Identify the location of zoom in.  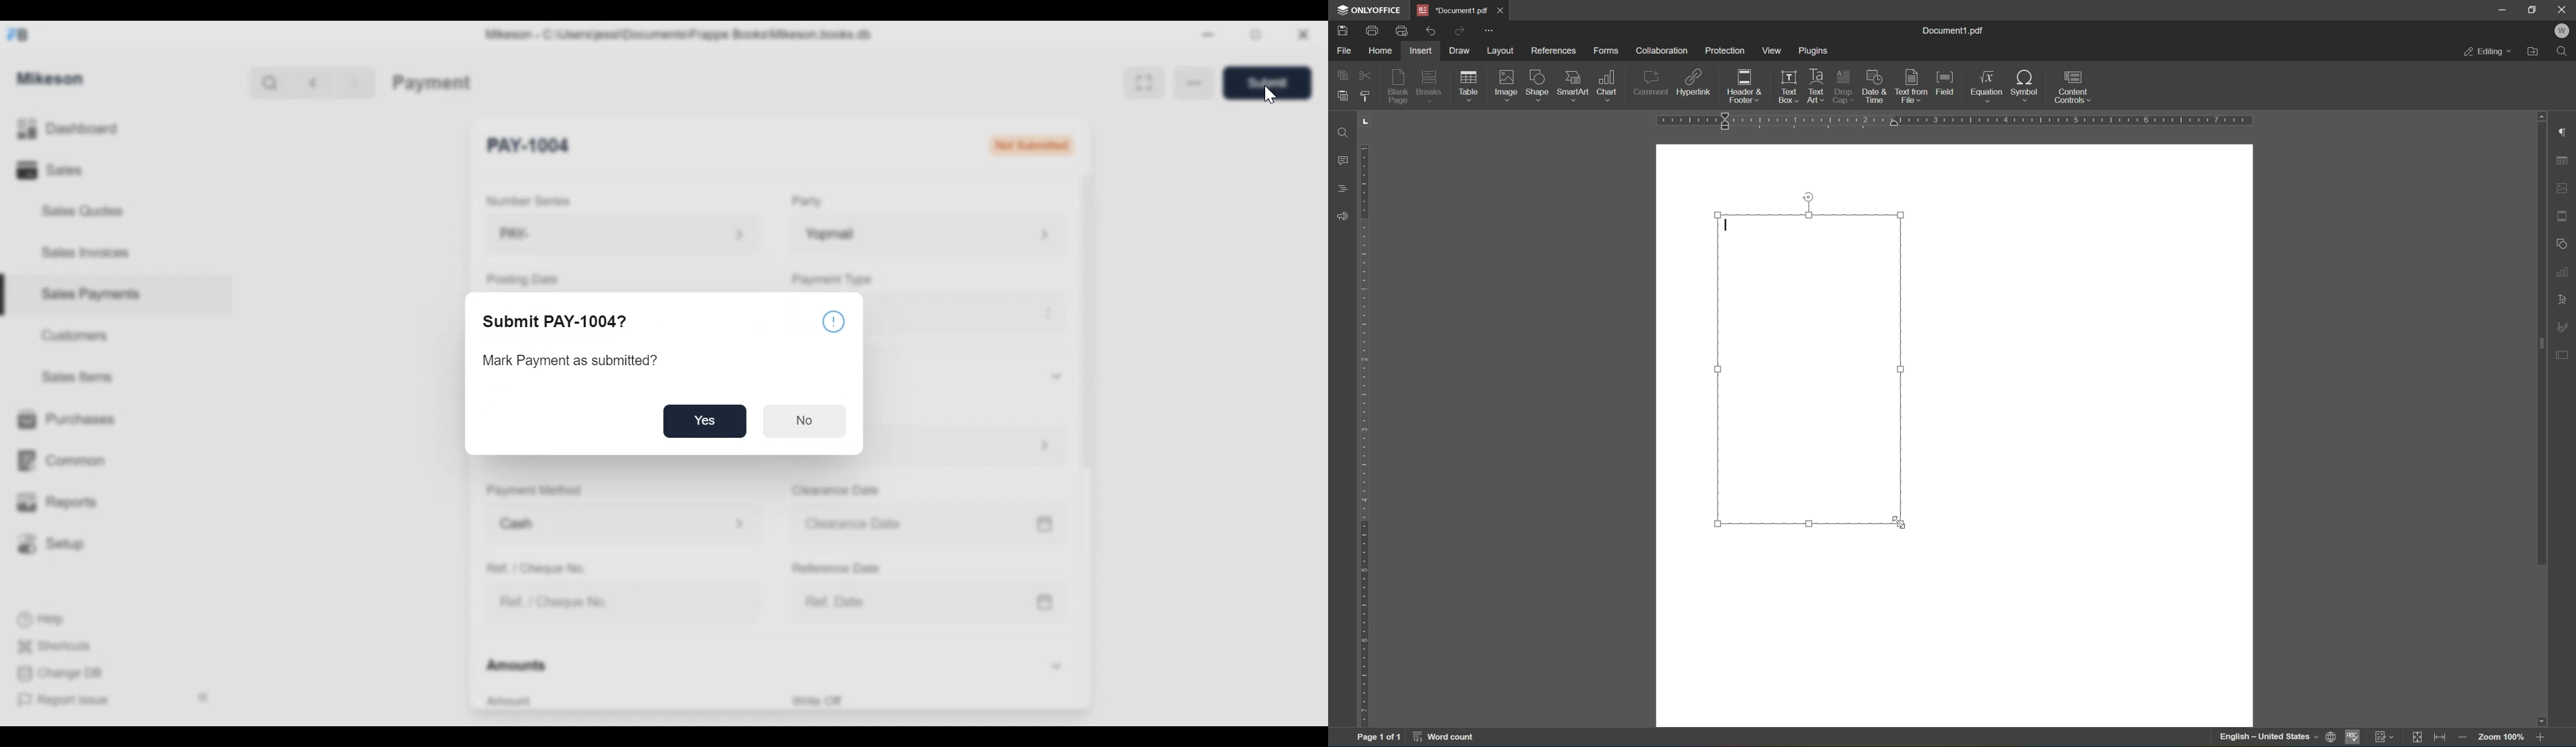
(2465, 738).